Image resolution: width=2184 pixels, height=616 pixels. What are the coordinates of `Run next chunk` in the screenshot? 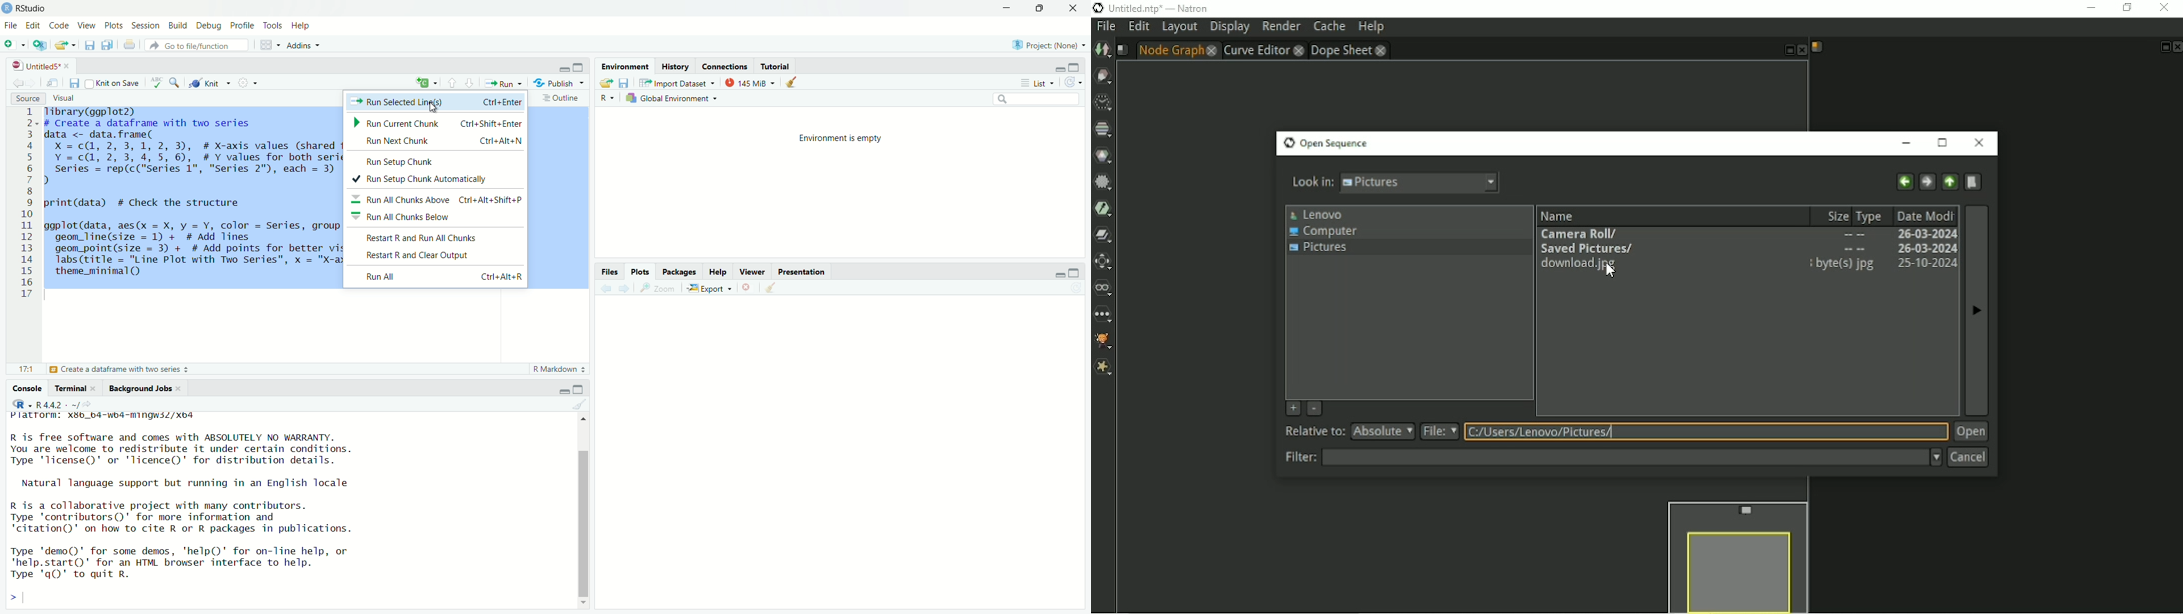 It's located at (438, 143).